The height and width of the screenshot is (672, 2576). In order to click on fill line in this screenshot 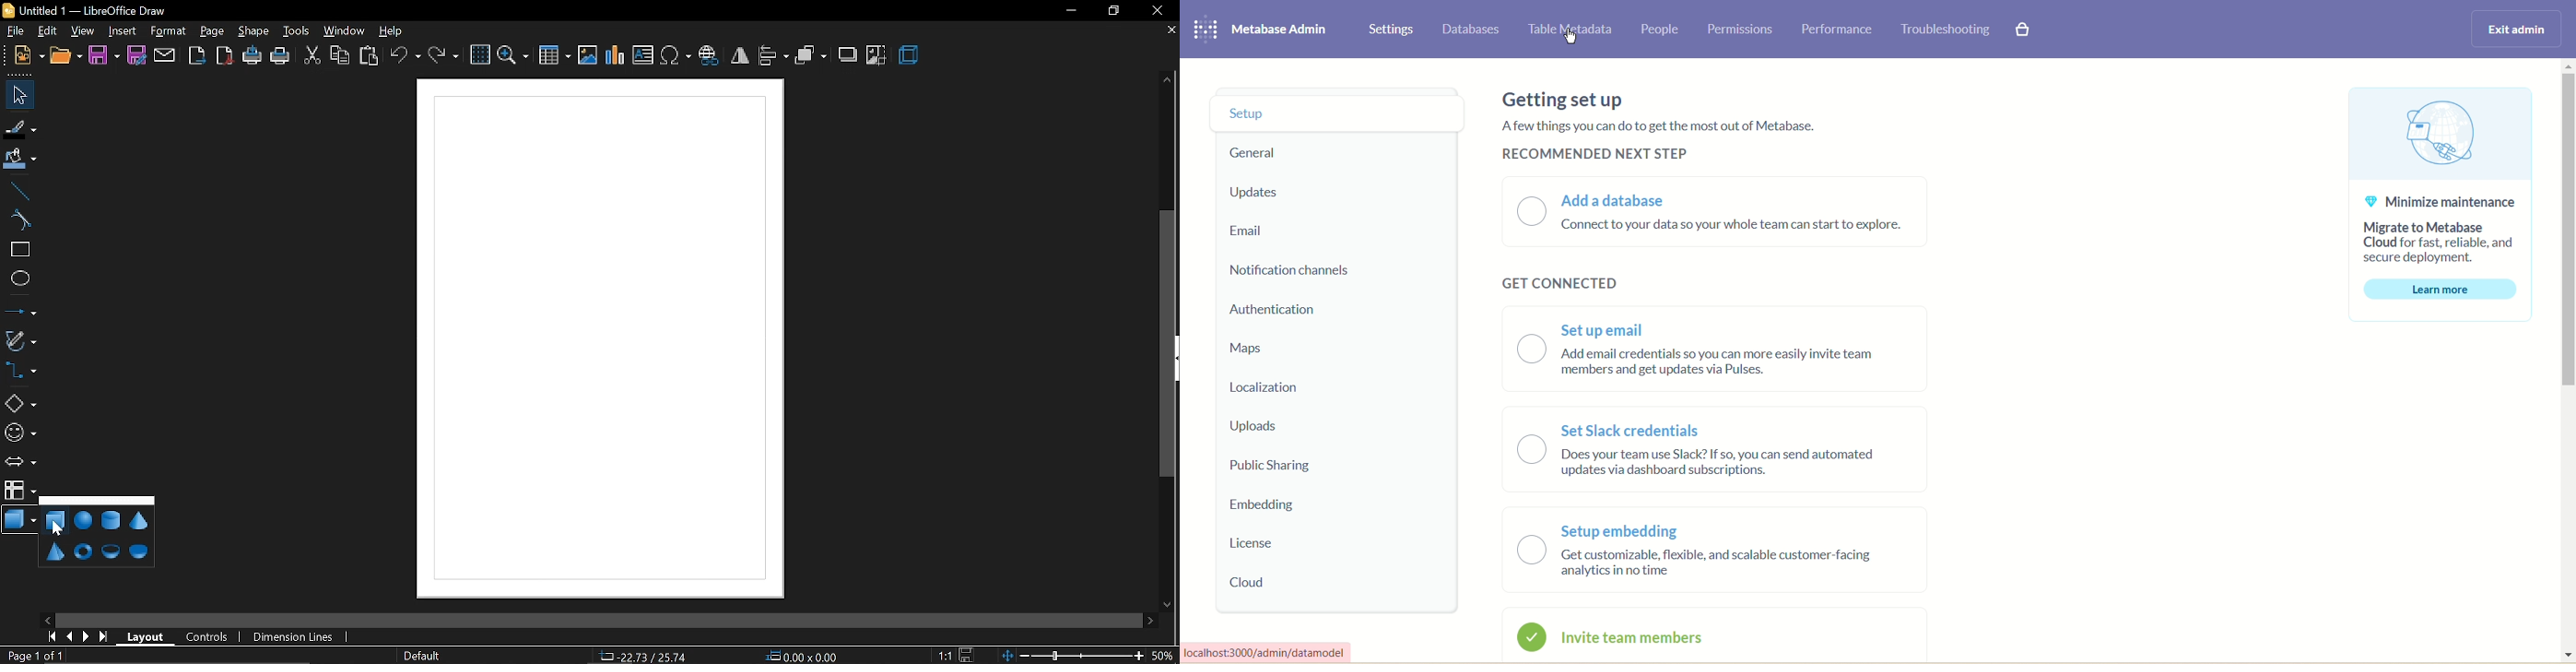, I will do `click(18, 127)`.